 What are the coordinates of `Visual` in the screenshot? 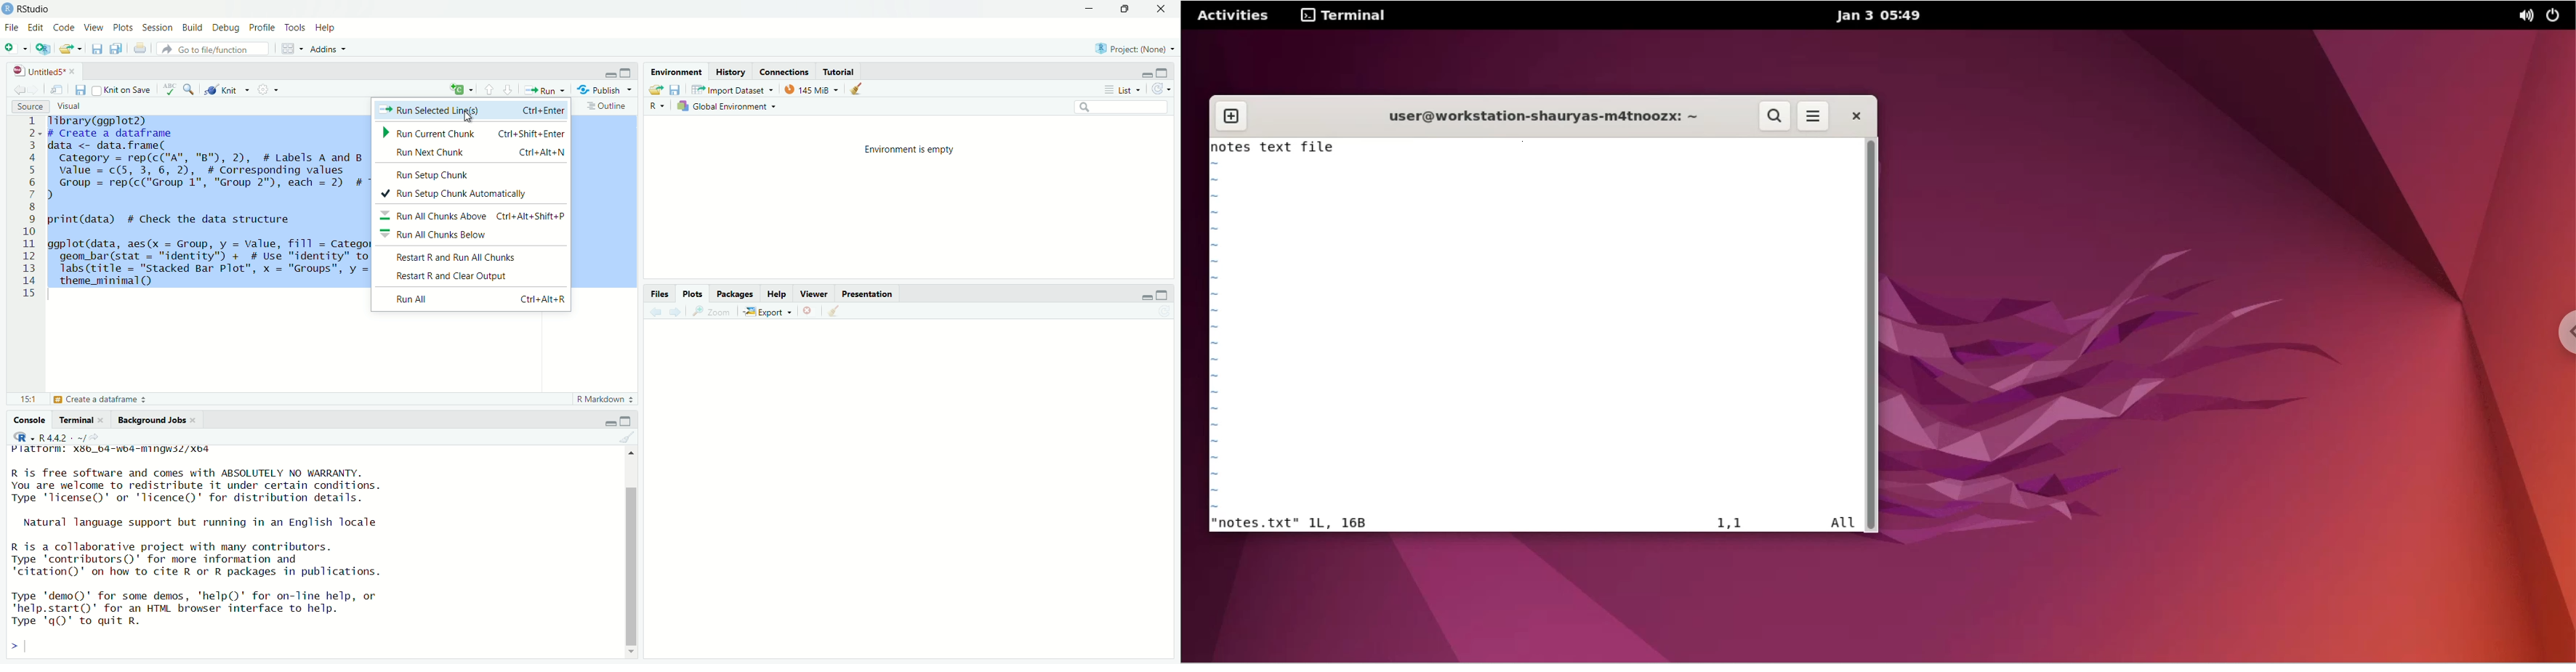 It's located at (80, 106).